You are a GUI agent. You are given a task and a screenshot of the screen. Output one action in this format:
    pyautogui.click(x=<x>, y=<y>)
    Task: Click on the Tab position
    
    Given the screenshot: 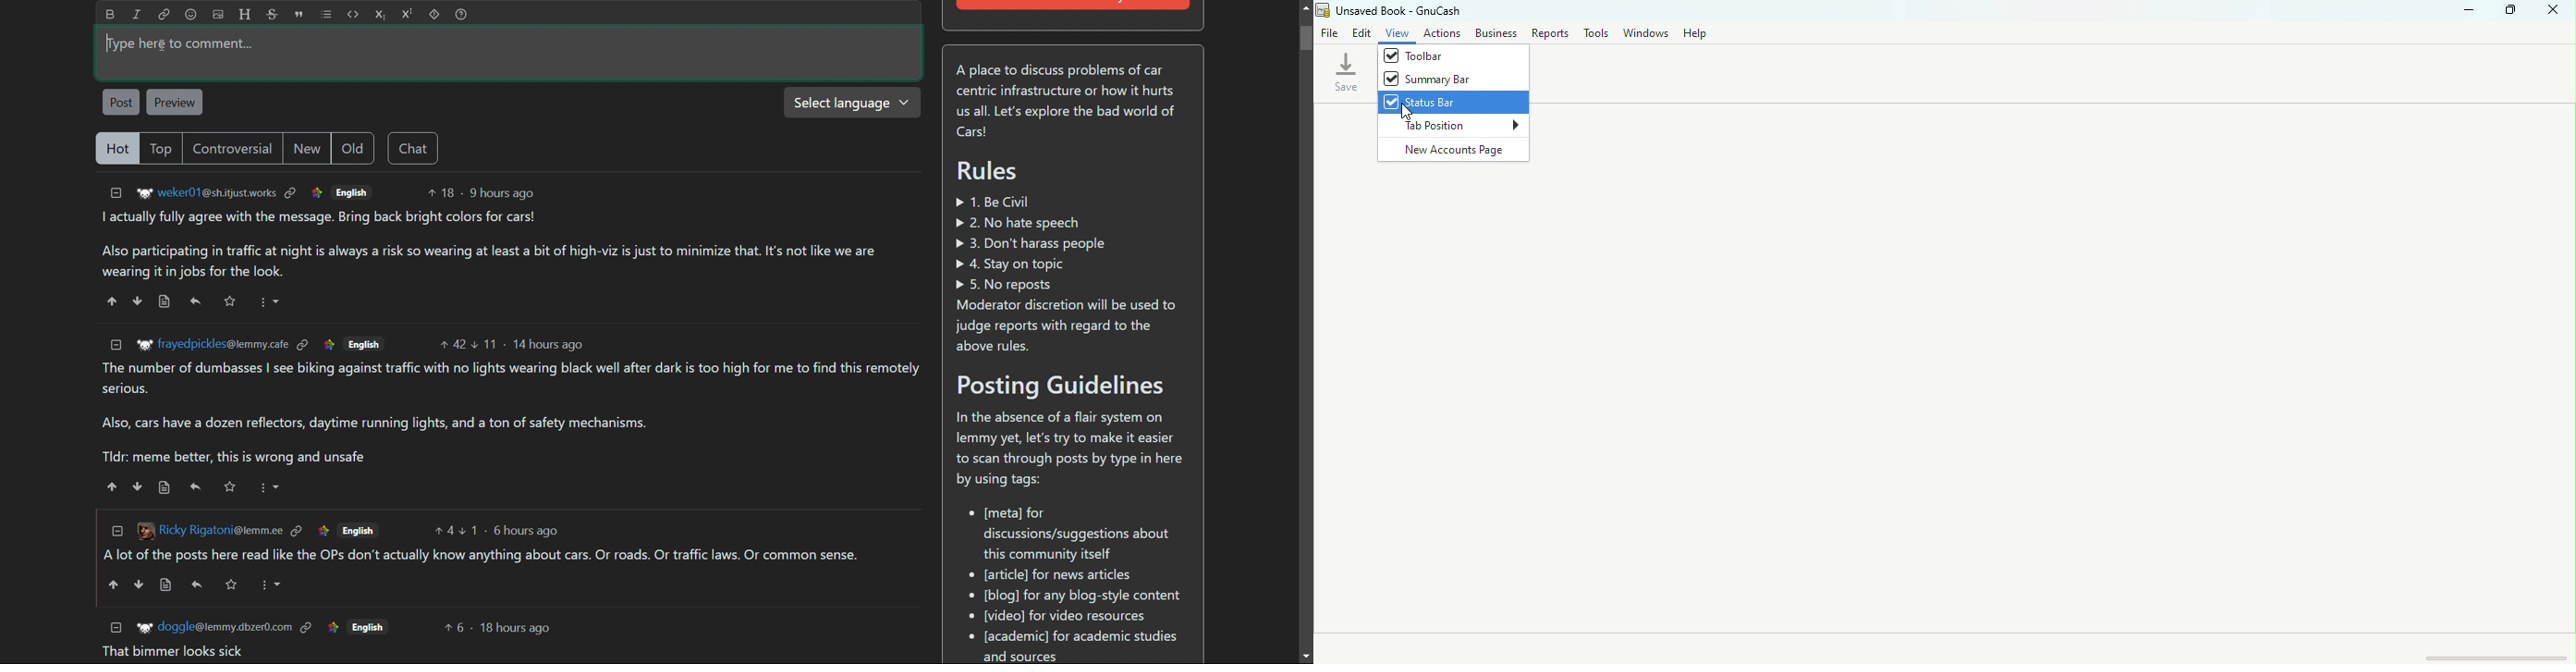 What is the action you would take?
    pyautogui.click(x=1456, y=125)
    